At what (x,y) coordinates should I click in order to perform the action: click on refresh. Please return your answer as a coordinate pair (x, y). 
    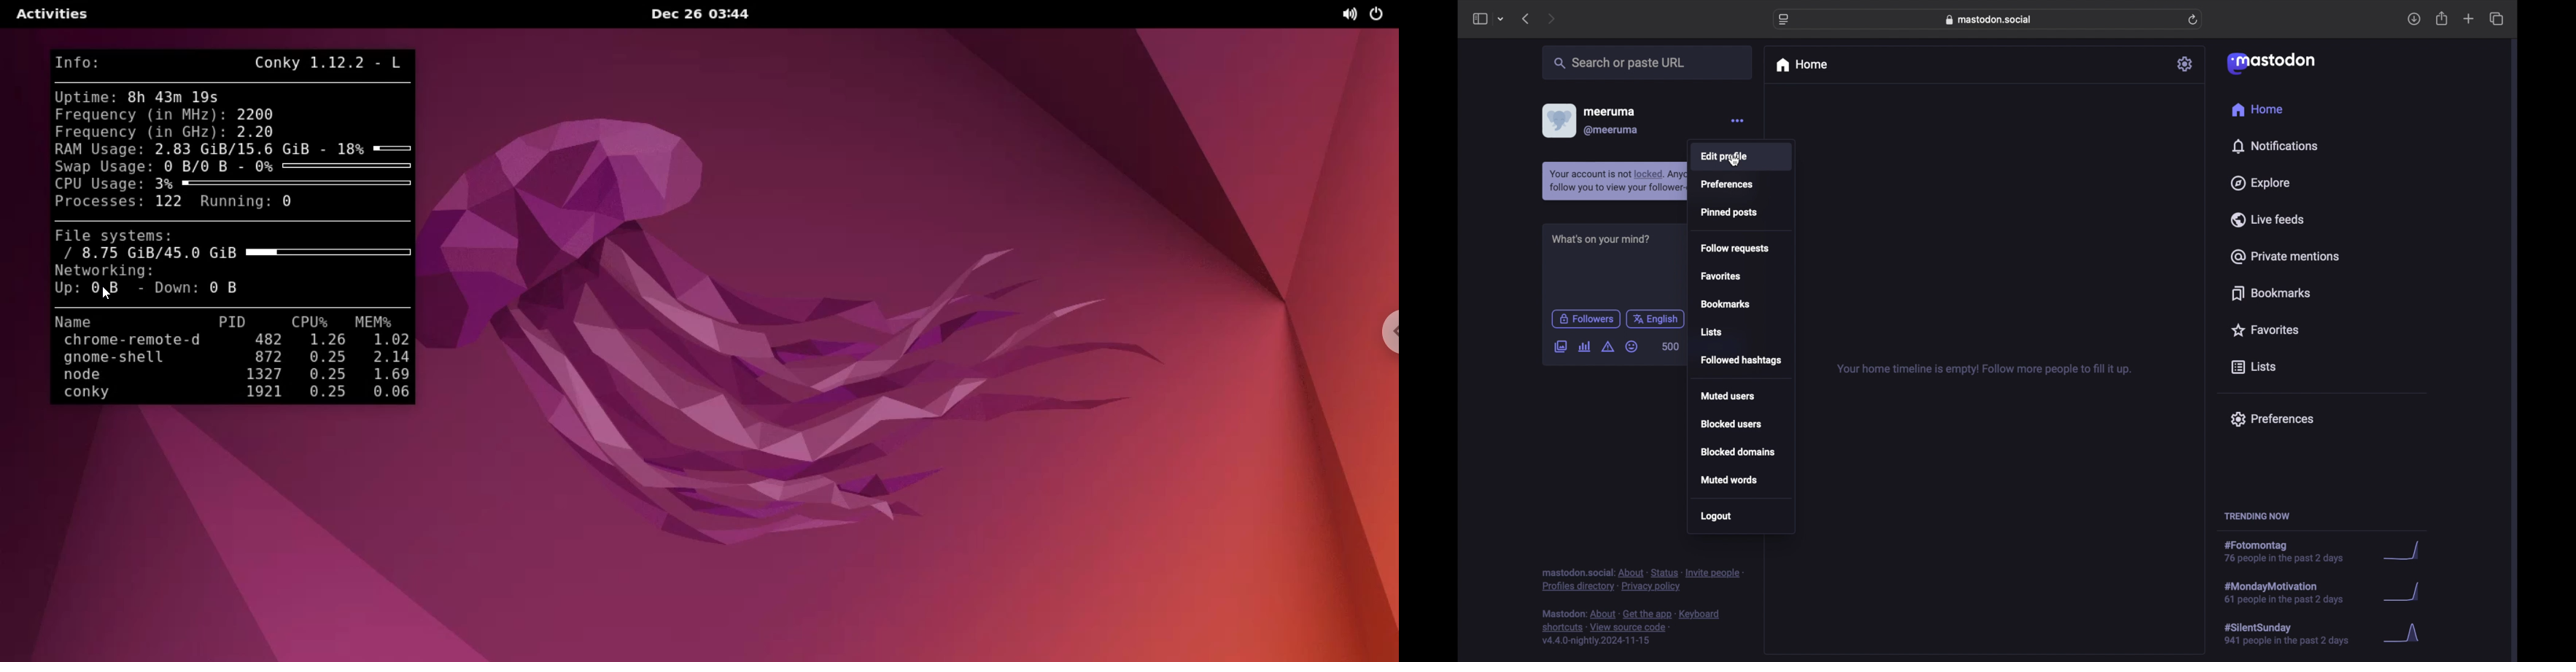
    Looking at the image, I should click on (2194, 20).